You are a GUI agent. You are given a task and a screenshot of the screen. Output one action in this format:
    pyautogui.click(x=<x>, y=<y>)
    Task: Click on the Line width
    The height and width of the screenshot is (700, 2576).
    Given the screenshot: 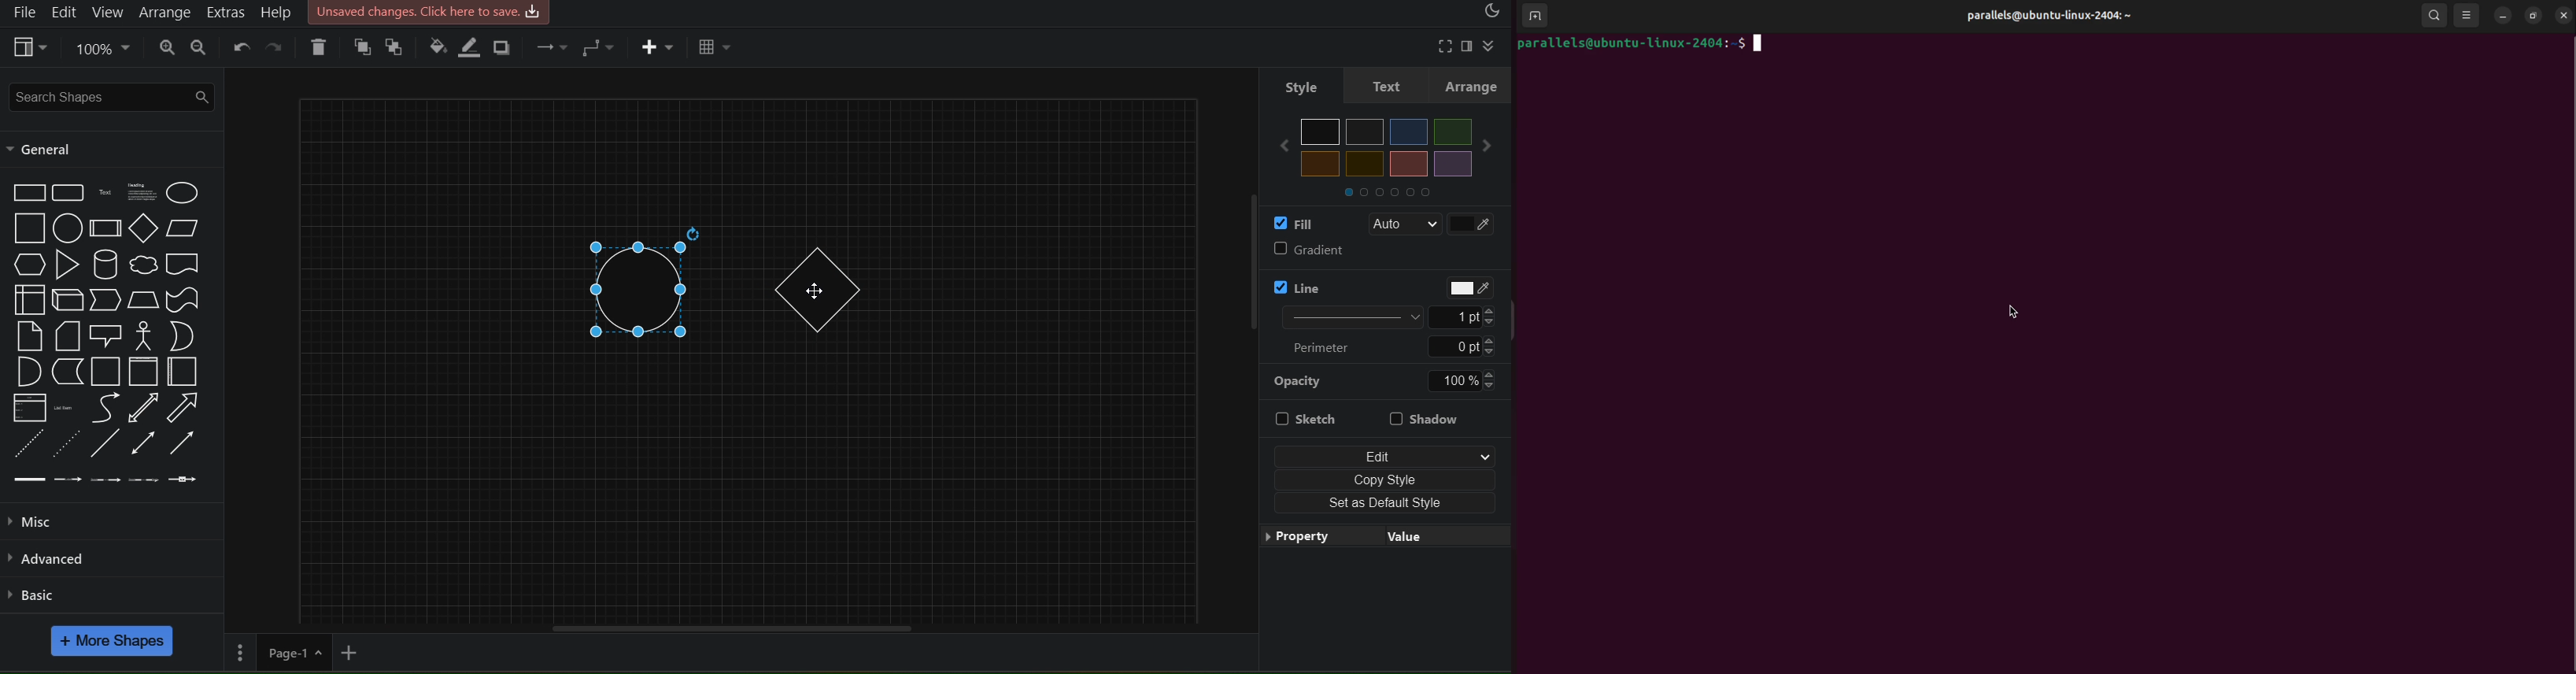 What is the action you would take?
    pyautogui.click(x=1380, y=317)
    